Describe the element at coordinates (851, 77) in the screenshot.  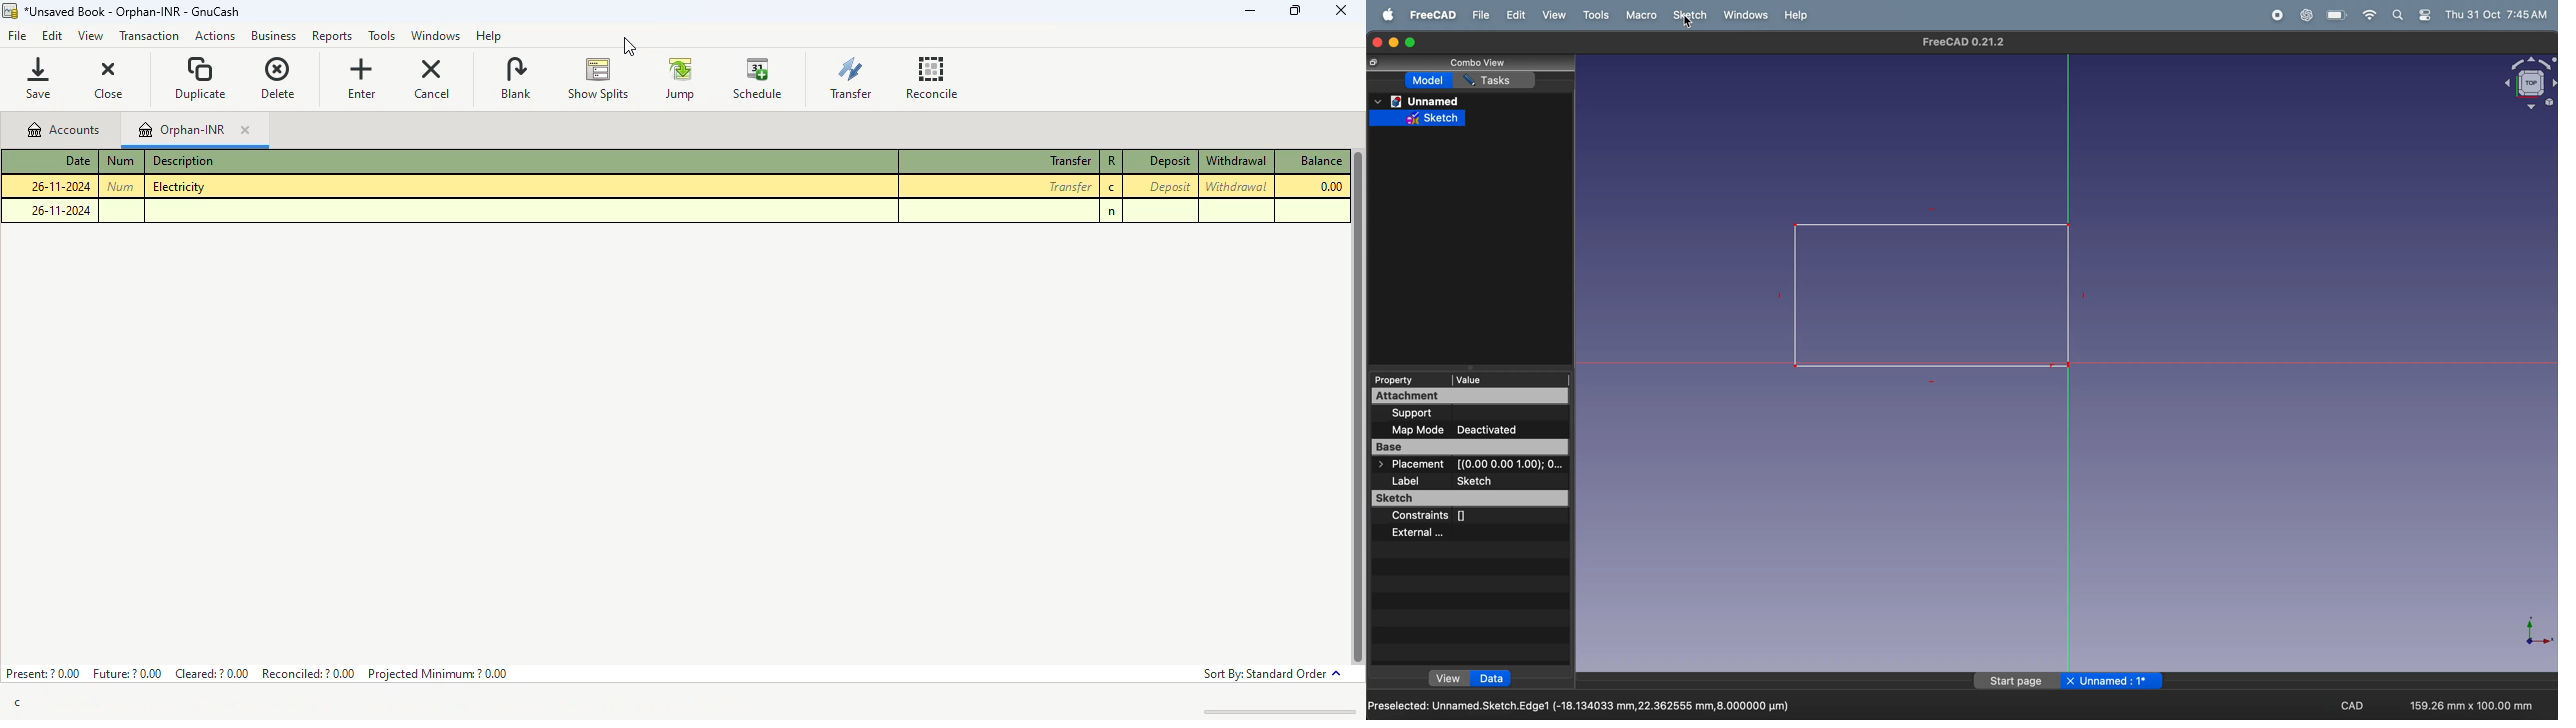
I see `transfer` at that location.